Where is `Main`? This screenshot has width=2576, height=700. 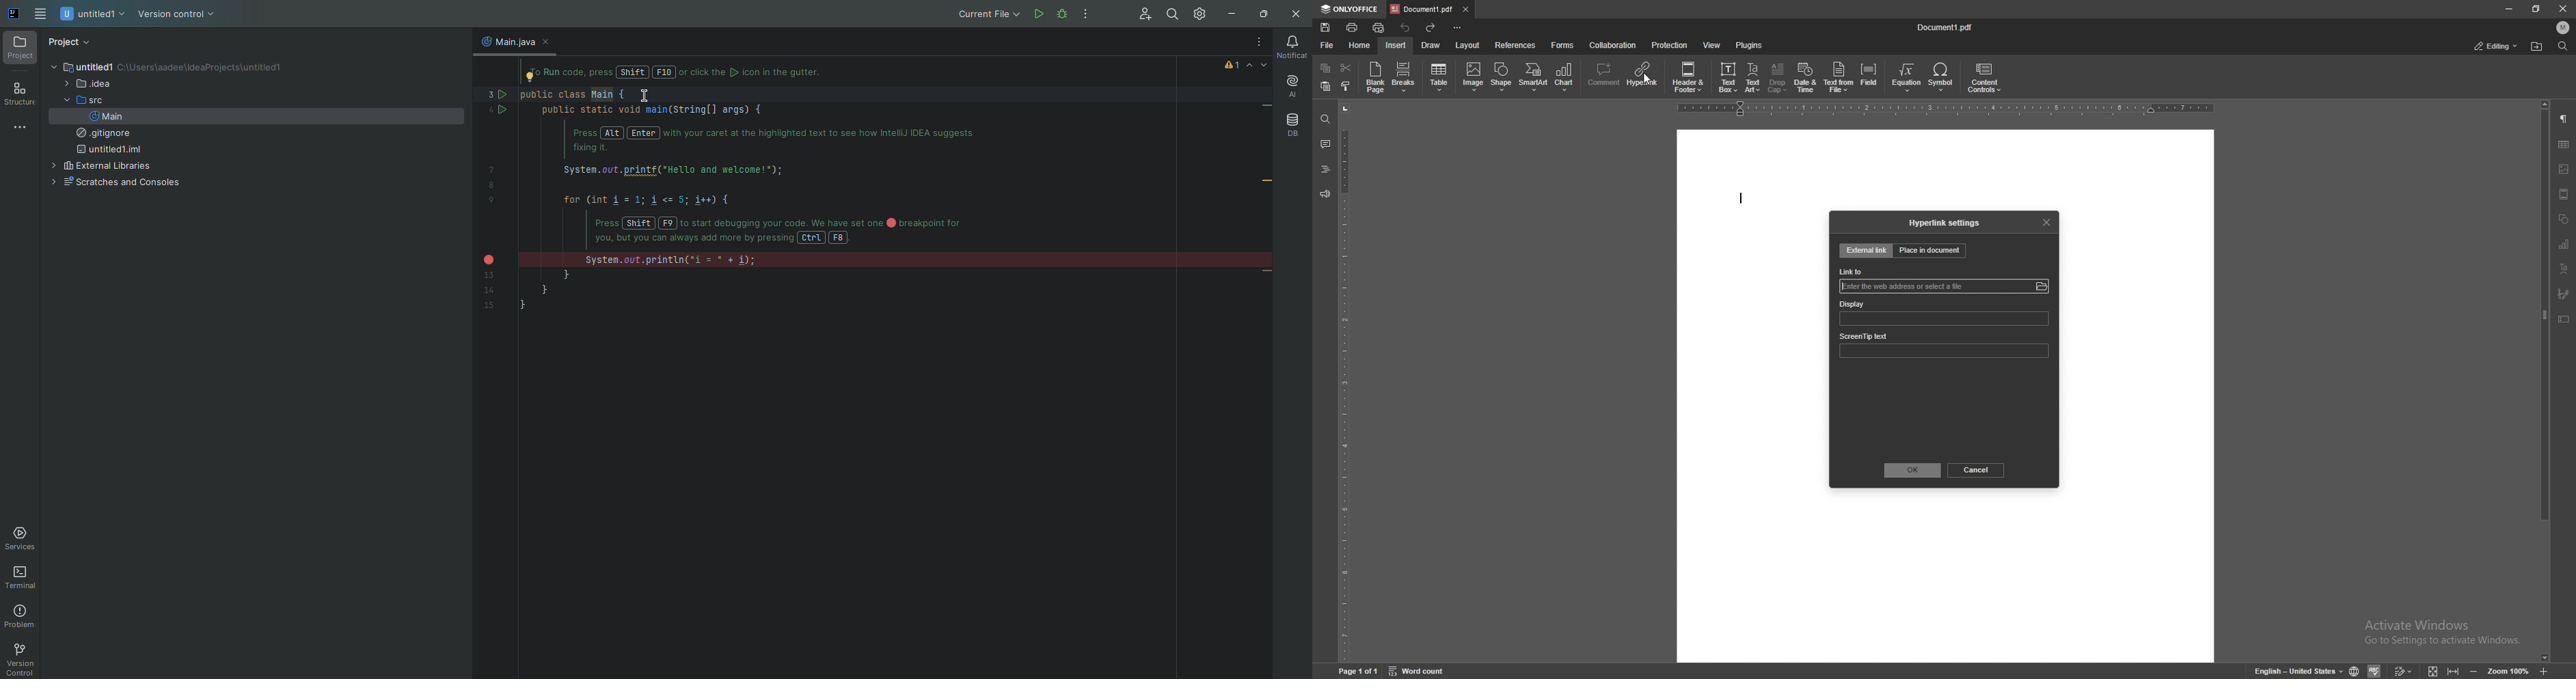
Main is located at coordinates (106, 116).